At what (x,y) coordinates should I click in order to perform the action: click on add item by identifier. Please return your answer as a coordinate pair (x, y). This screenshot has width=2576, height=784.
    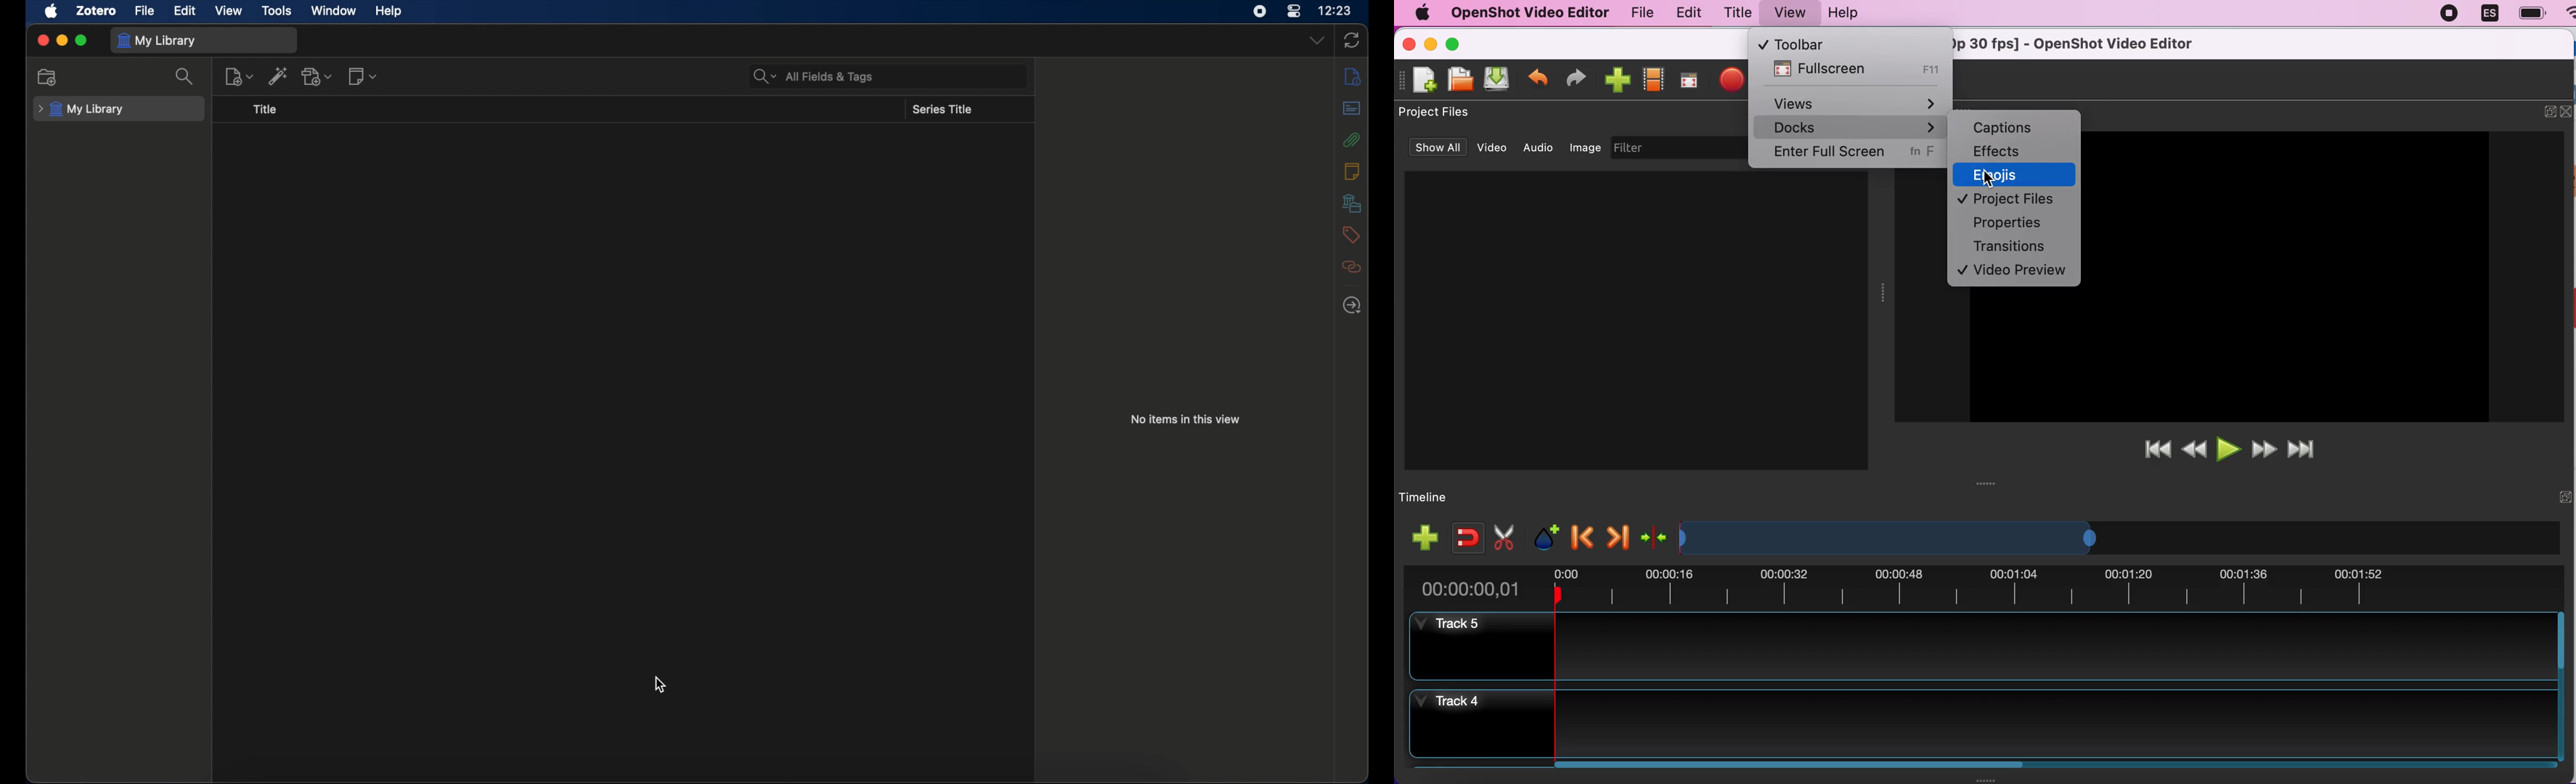
    Looking at the image, I should click on (279, 75).